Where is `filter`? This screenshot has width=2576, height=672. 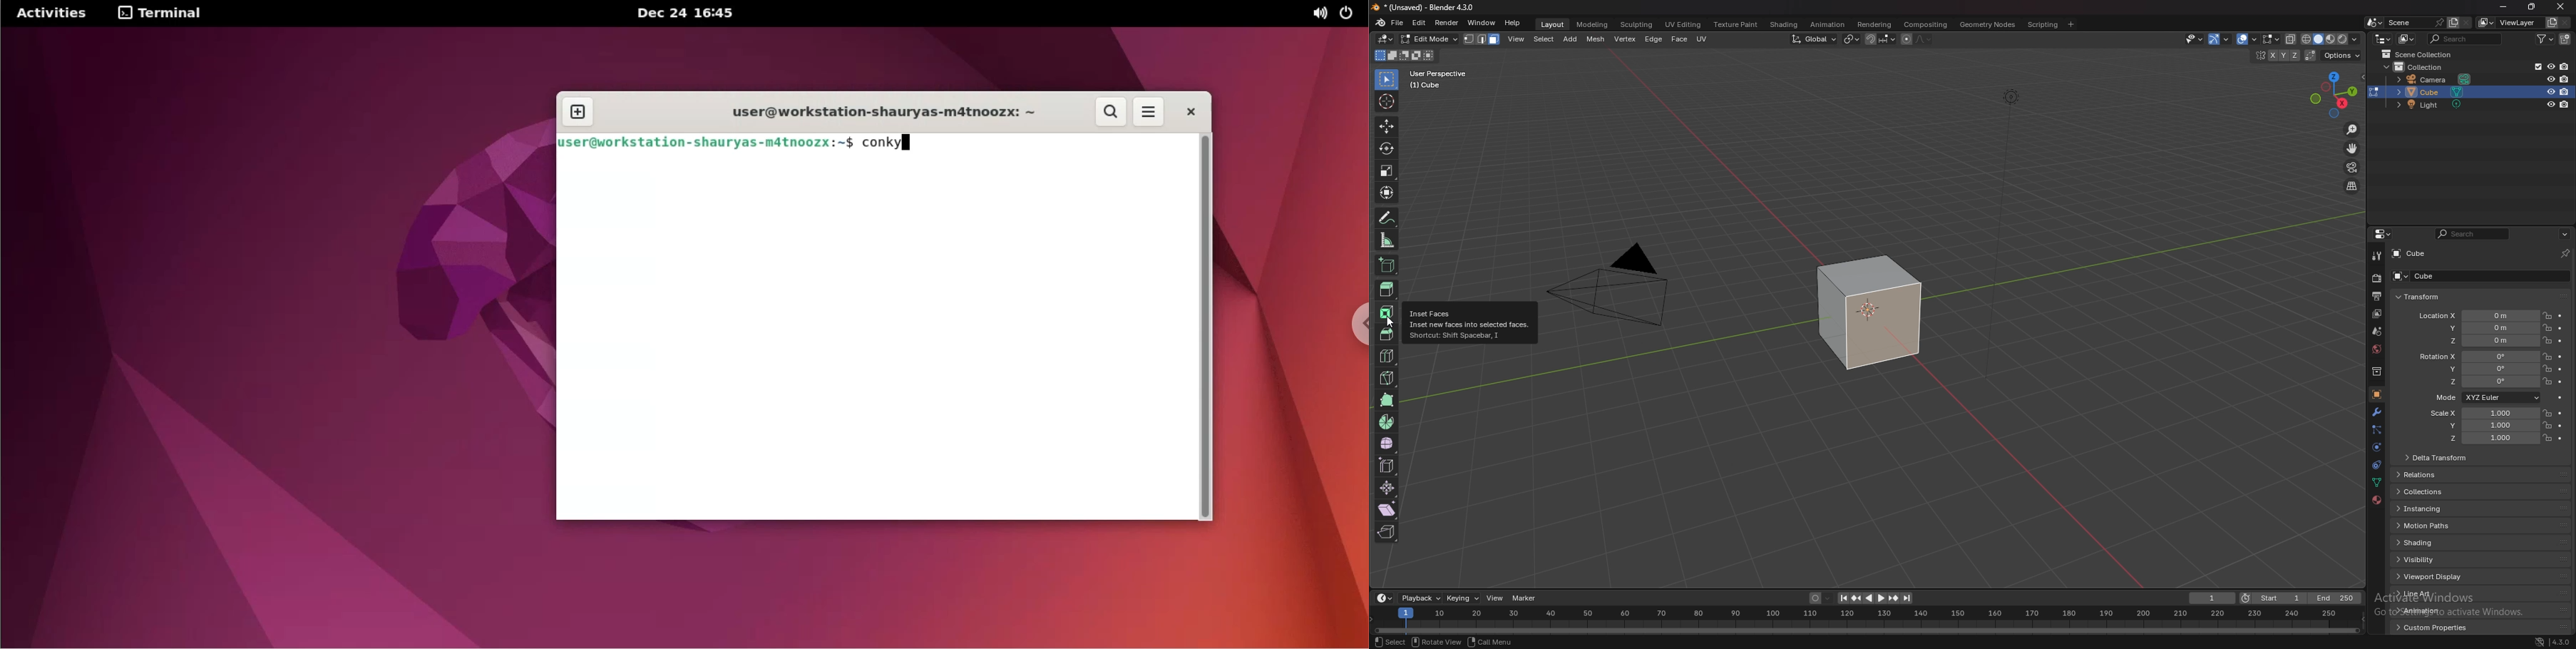
filter is located at coordinates (2544, 39).